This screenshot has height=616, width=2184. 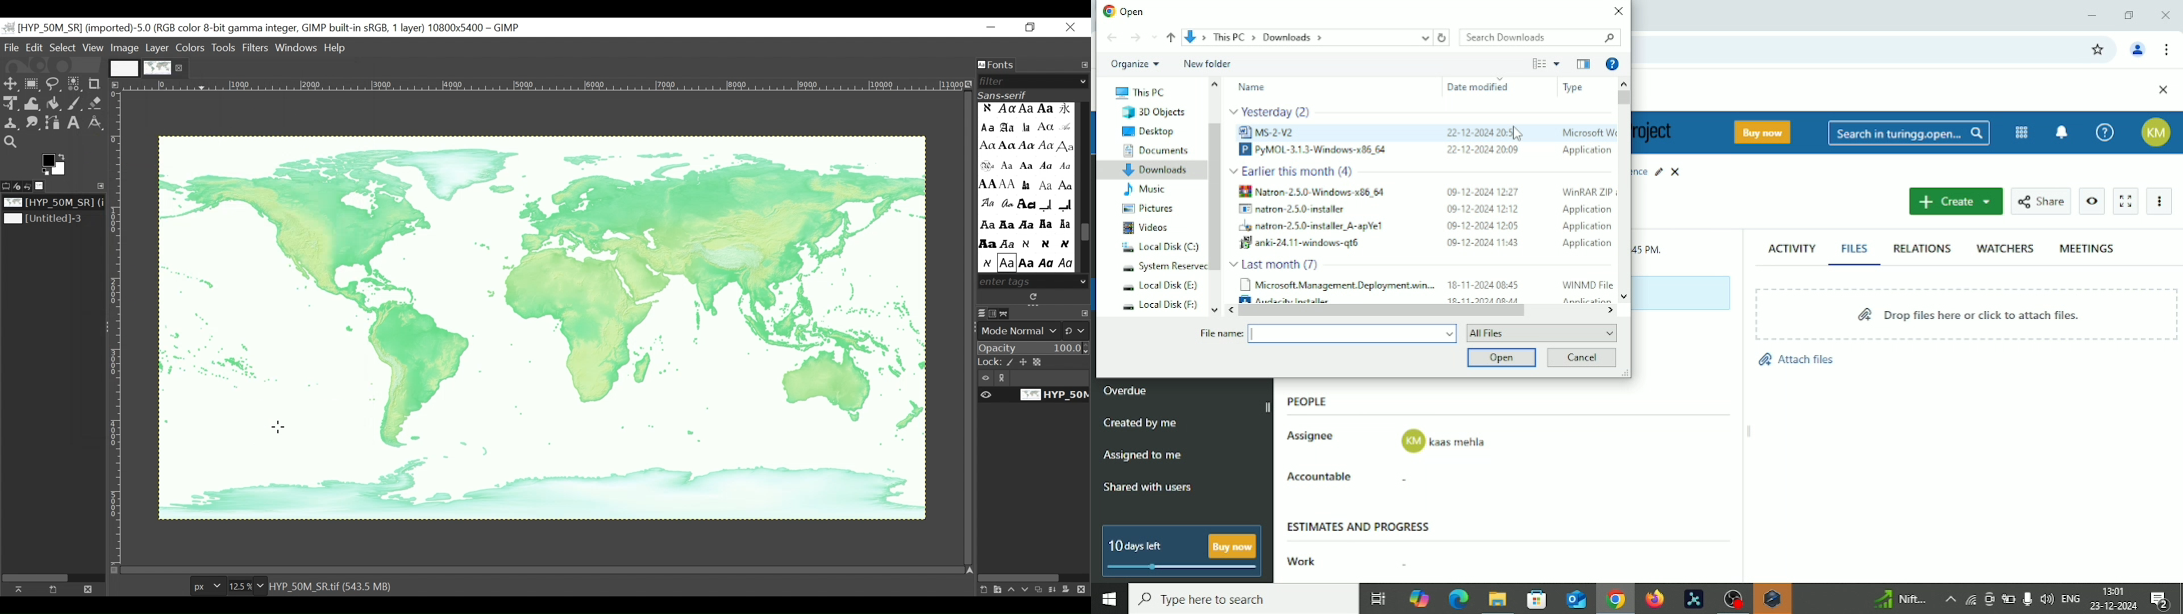 What do you see at coordinates (96, 105) in the screenshot?
I see `Eraser Tool` at bounding box center [96, 105].